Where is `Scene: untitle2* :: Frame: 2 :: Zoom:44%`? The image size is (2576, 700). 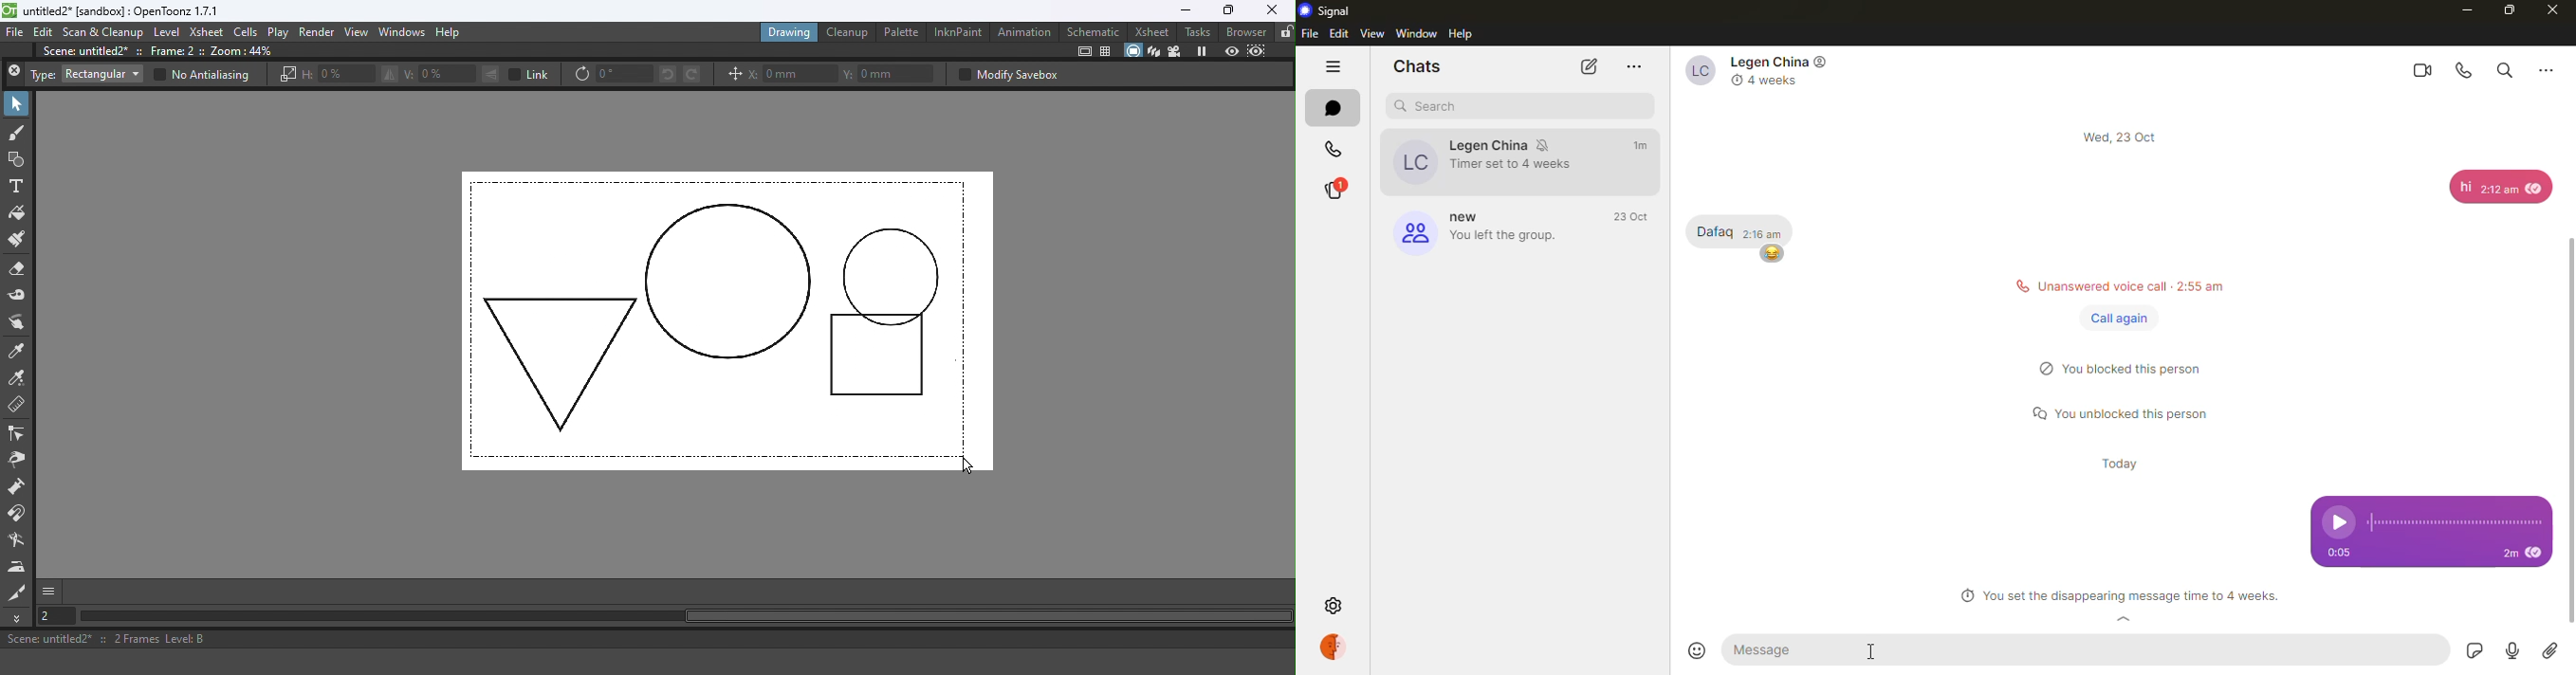
Scene: untitle2* :: Frame: 2 :: Zoom:44% is located at coordinates (168, 52).